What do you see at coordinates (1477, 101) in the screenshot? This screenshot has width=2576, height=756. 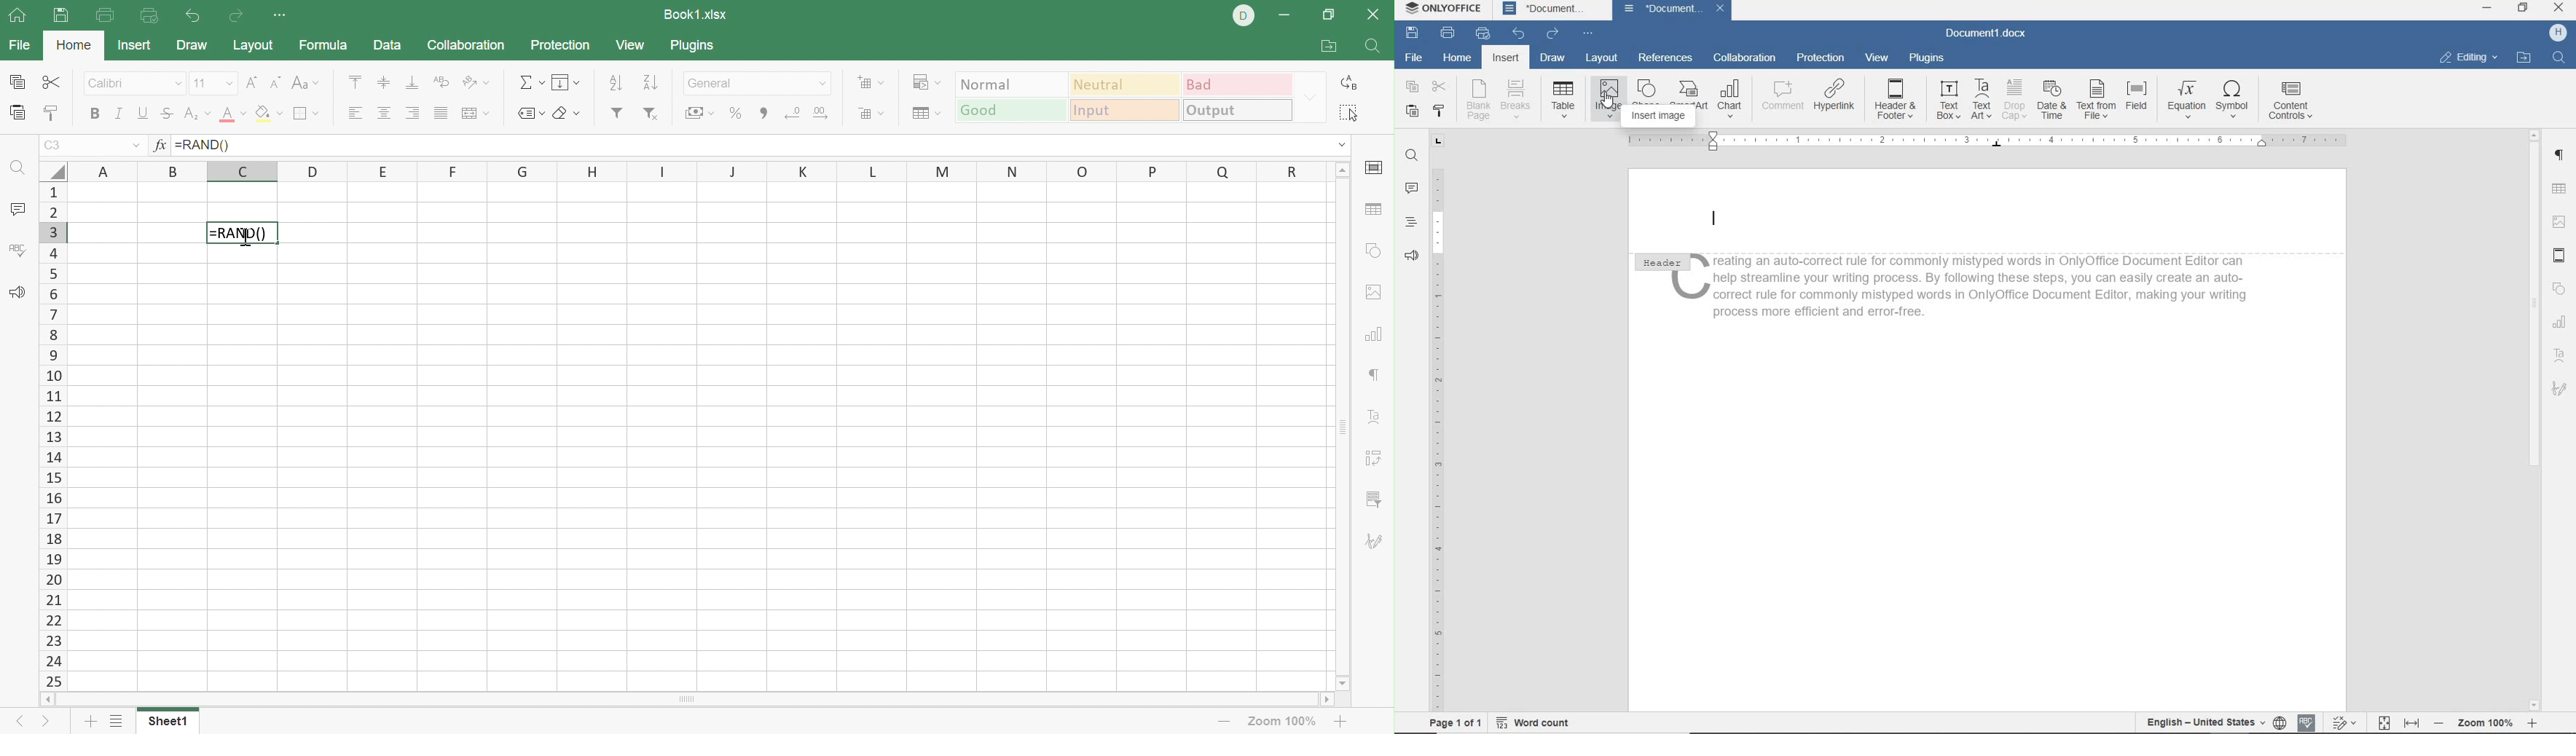 I see `BLANK PAGE` at bounding box center [1477, 101].